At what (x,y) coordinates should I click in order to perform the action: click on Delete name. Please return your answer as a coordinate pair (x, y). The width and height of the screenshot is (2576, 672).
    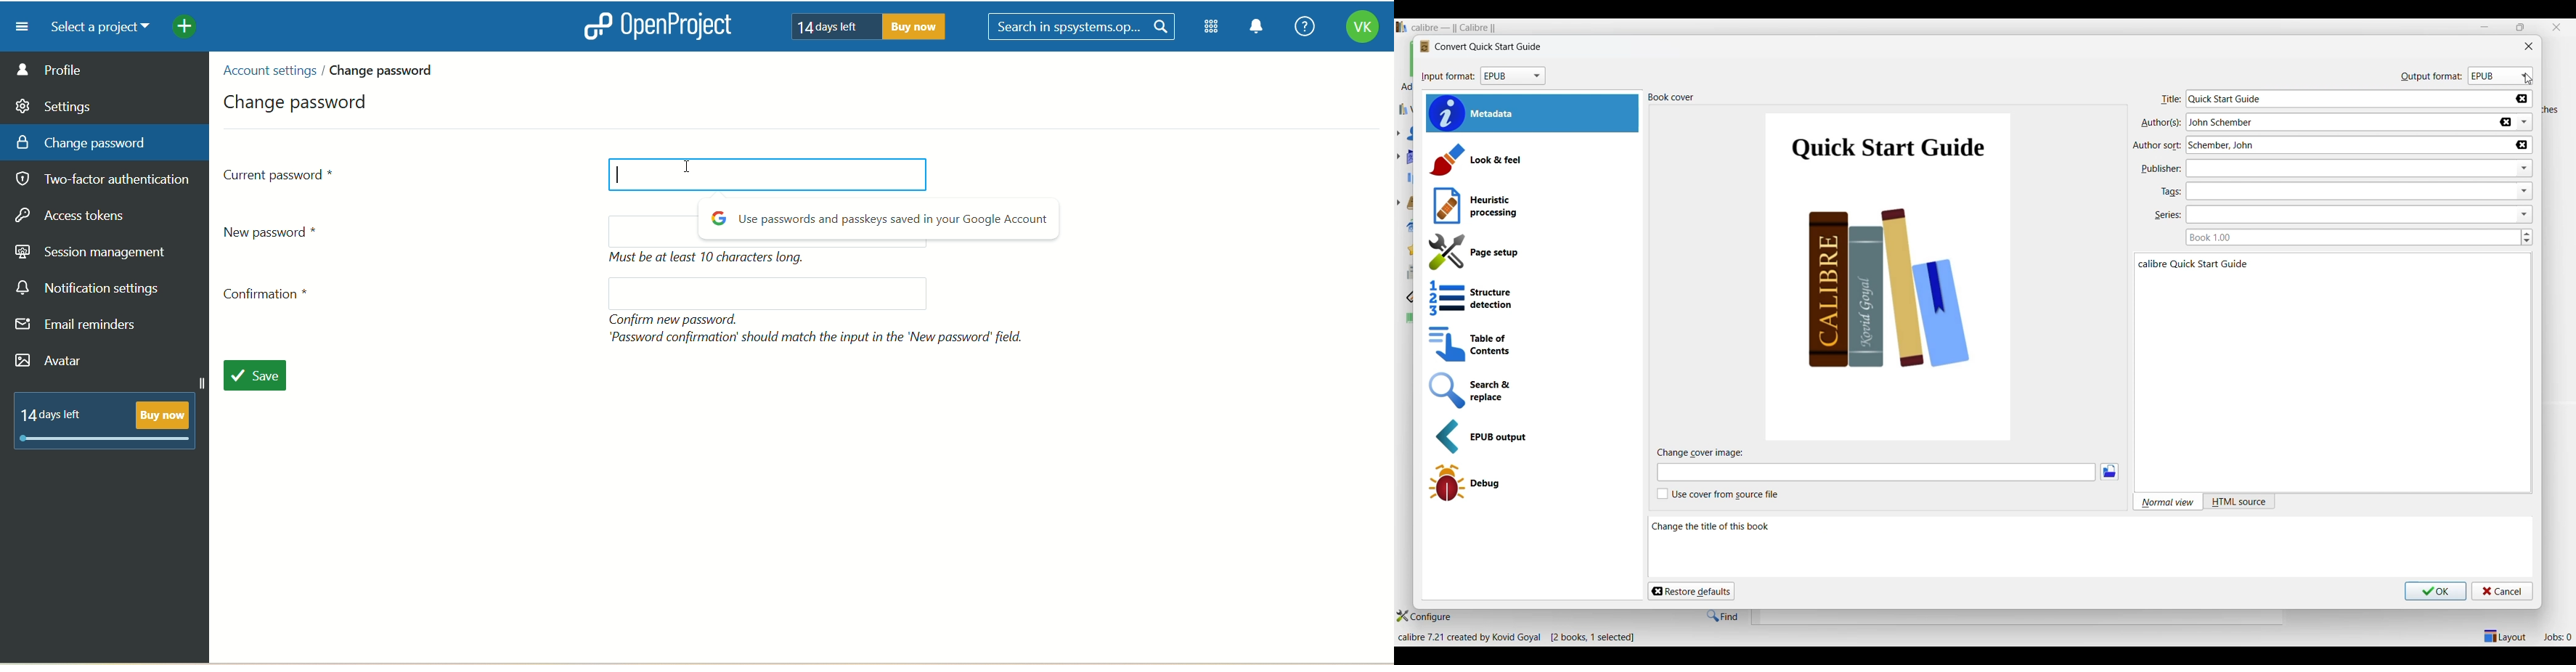
    Looking at the image, I should click on (2522, 145).